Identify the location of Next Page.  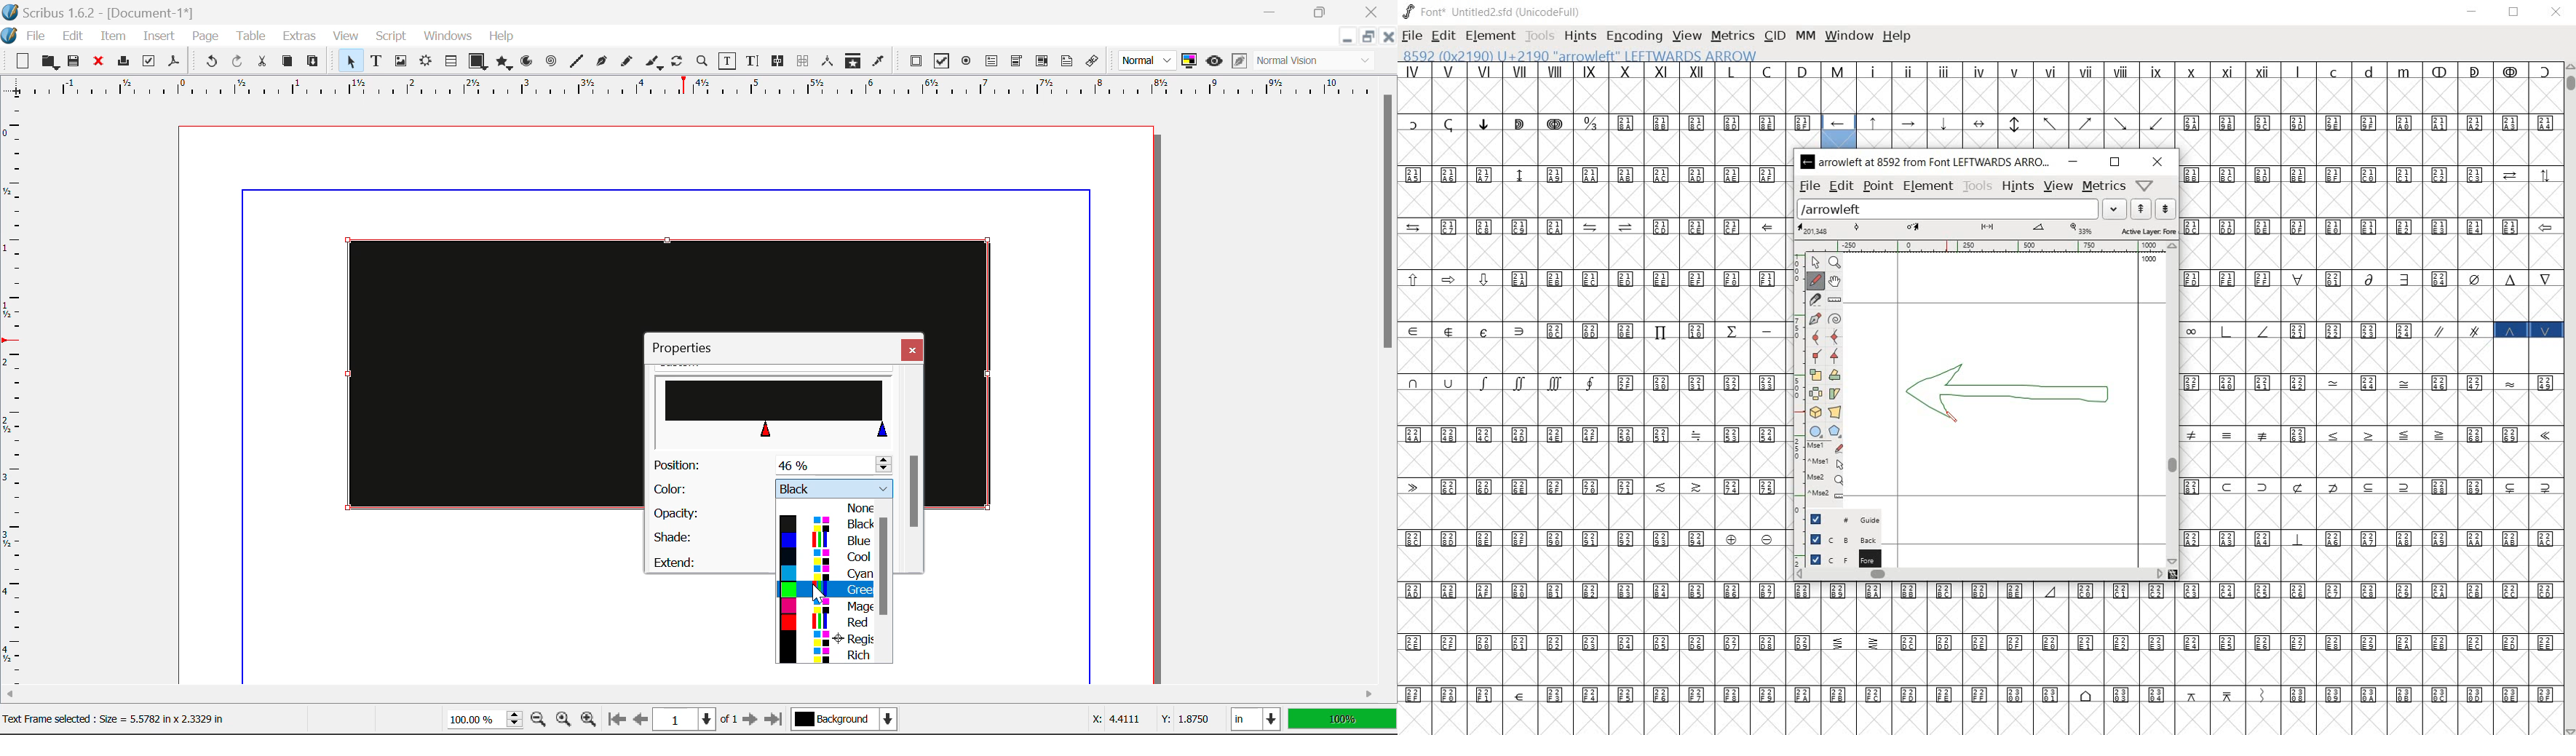
(750, 720).